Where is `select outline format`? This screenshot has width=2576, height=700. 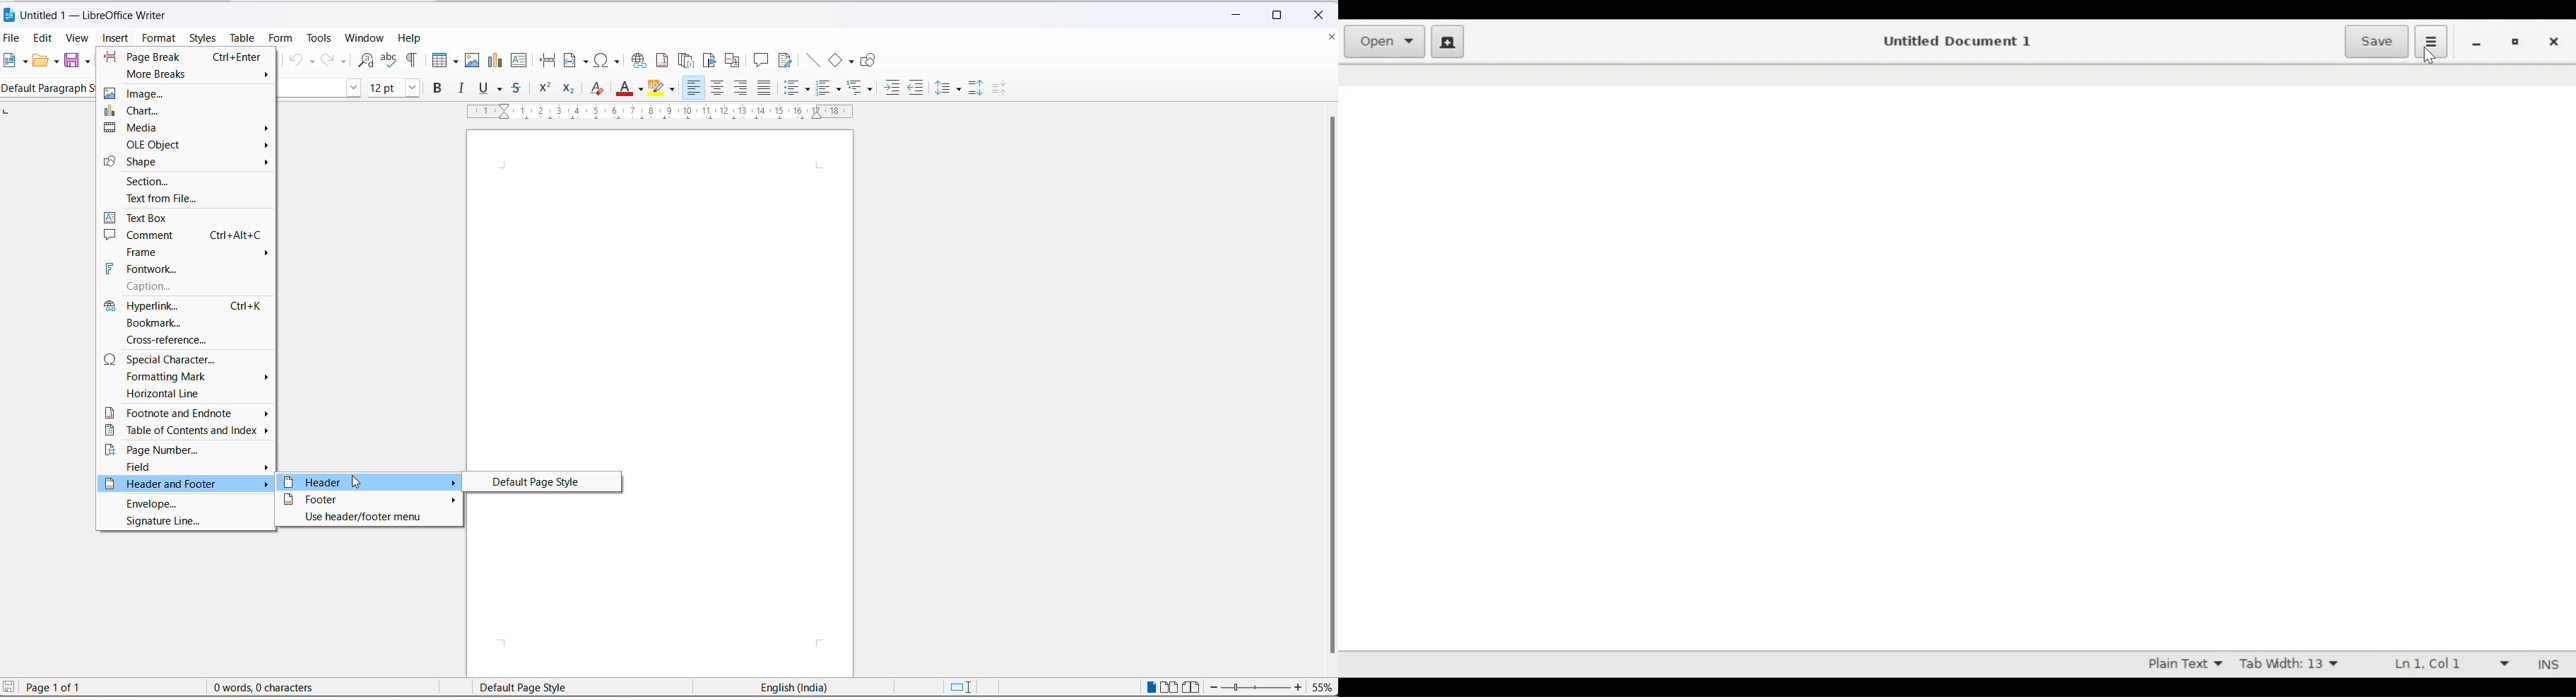 select outline format is located at coordinates (863, 89).